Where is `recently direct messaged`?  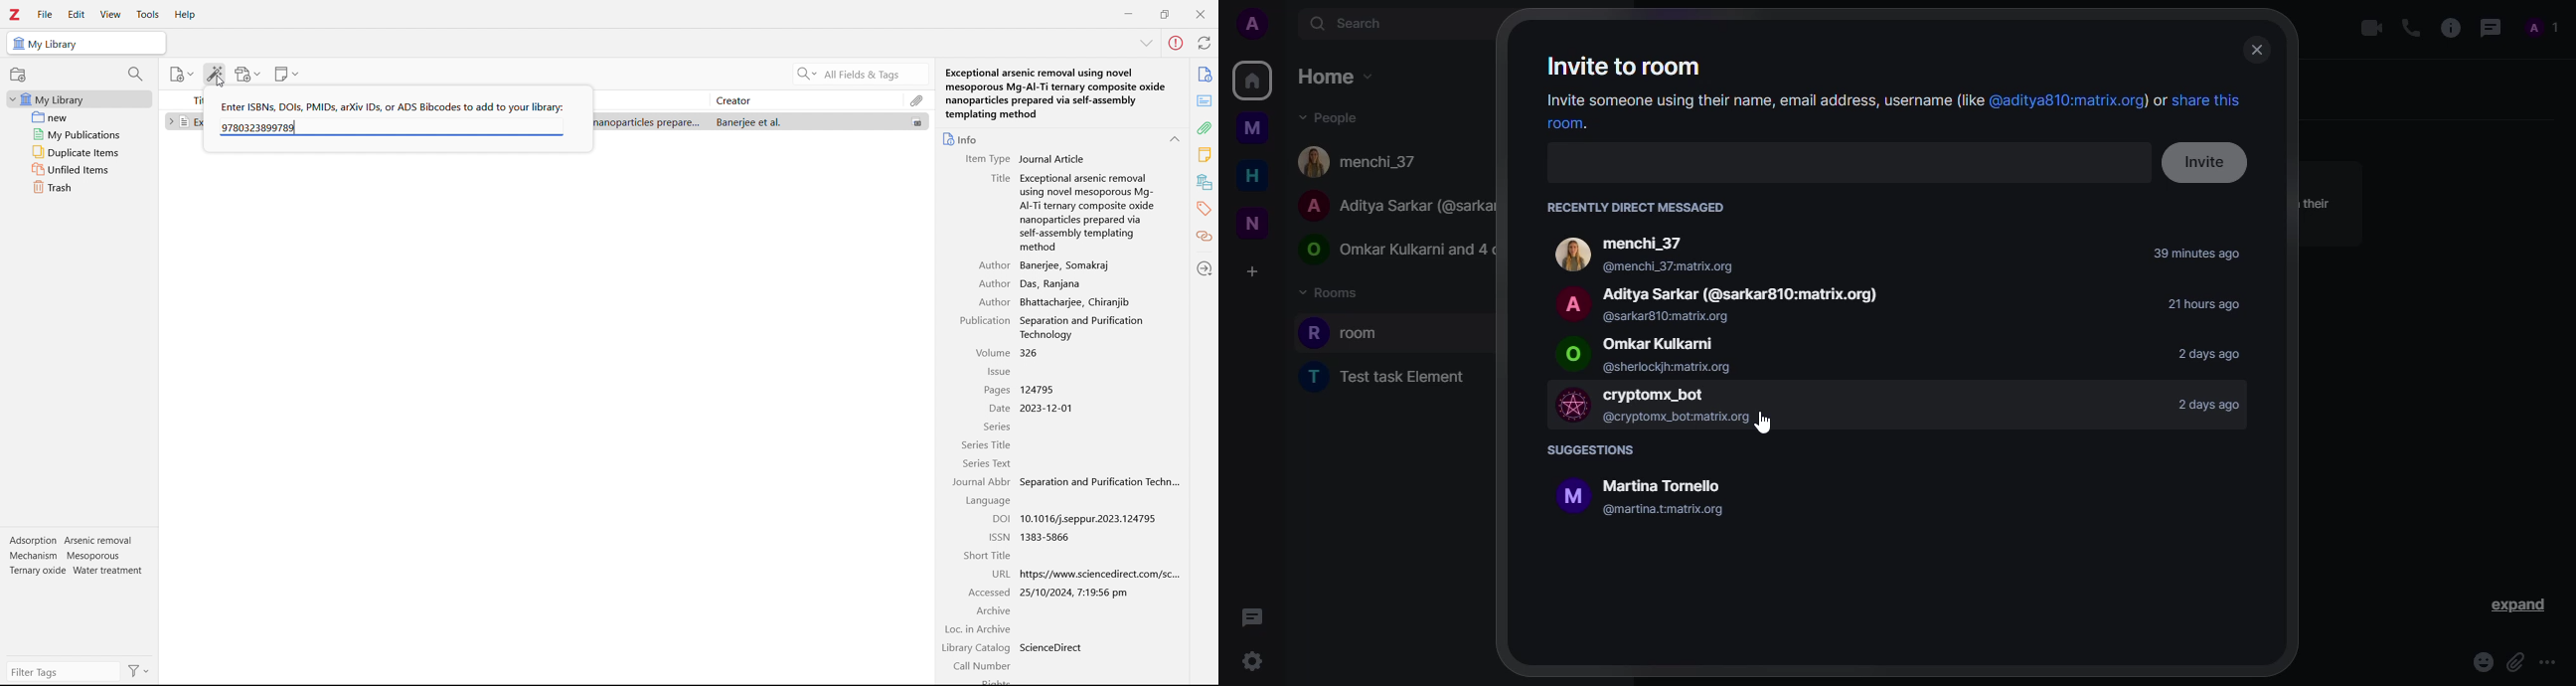
recently direct messaged is located at coordinates (1646, 208).